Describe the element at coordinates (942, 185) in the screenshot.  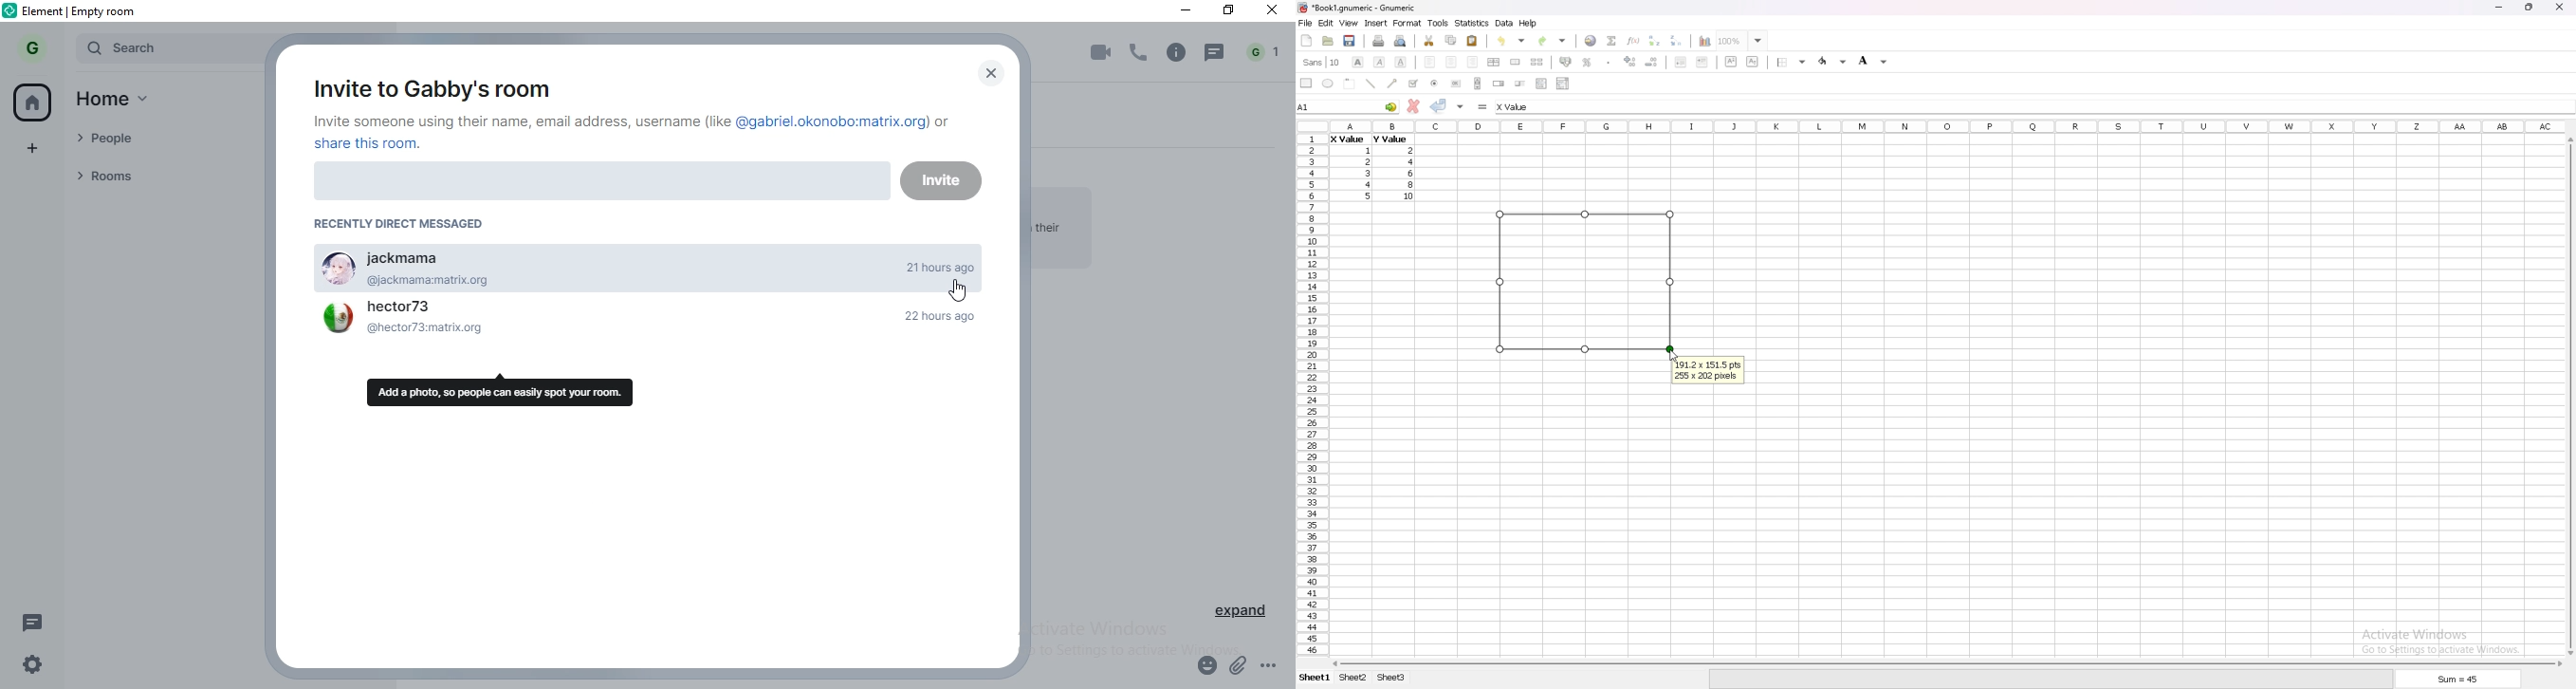
I see `invite` at that location.